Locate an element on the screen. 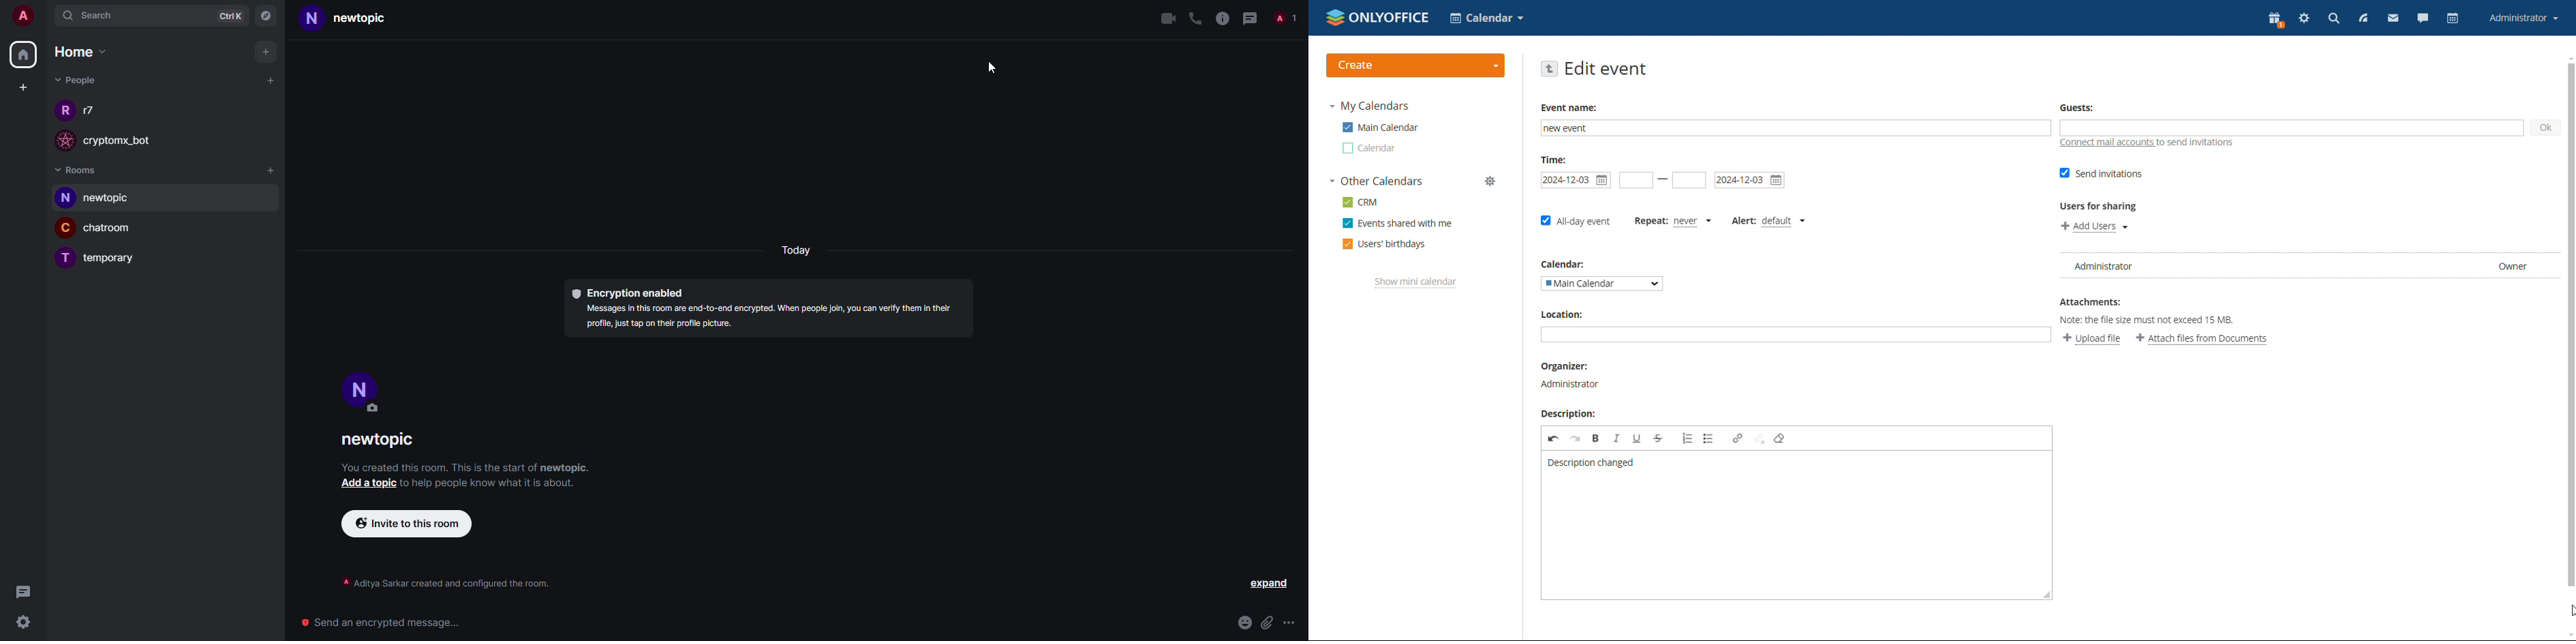 The image size is (2576, 644). navigator is located at coordinates (267, 16).